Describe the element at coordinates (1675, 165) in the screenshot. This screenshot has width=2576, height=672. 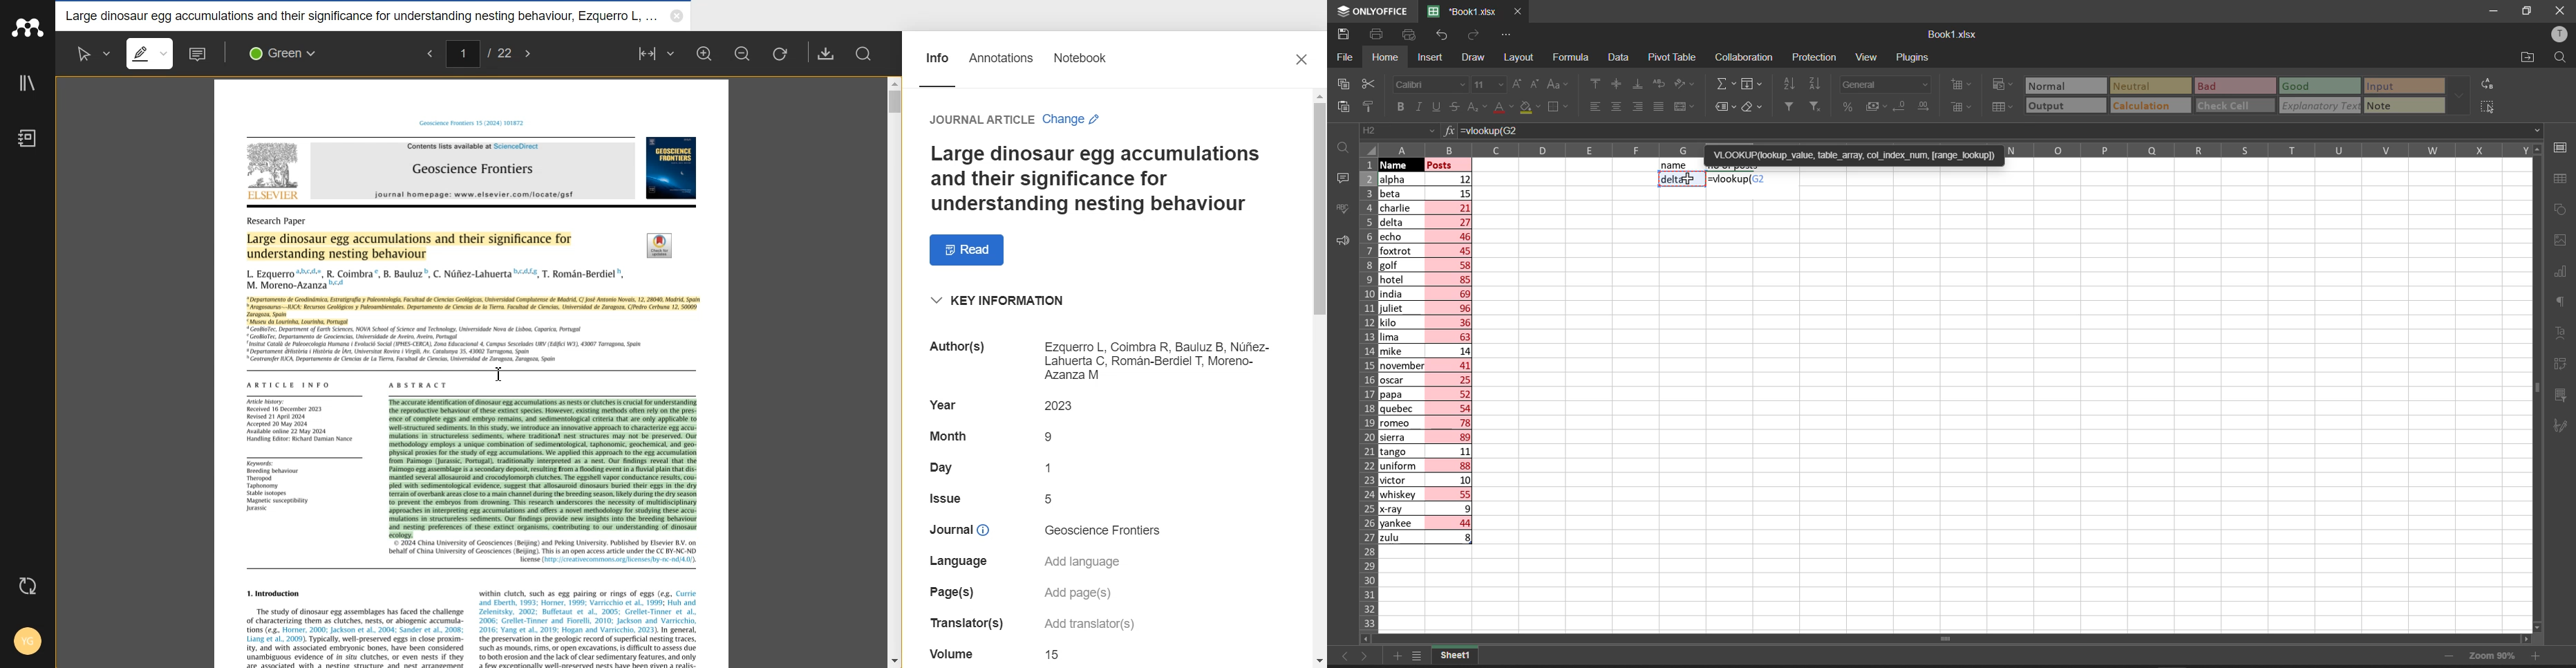
I see `name` at that location.